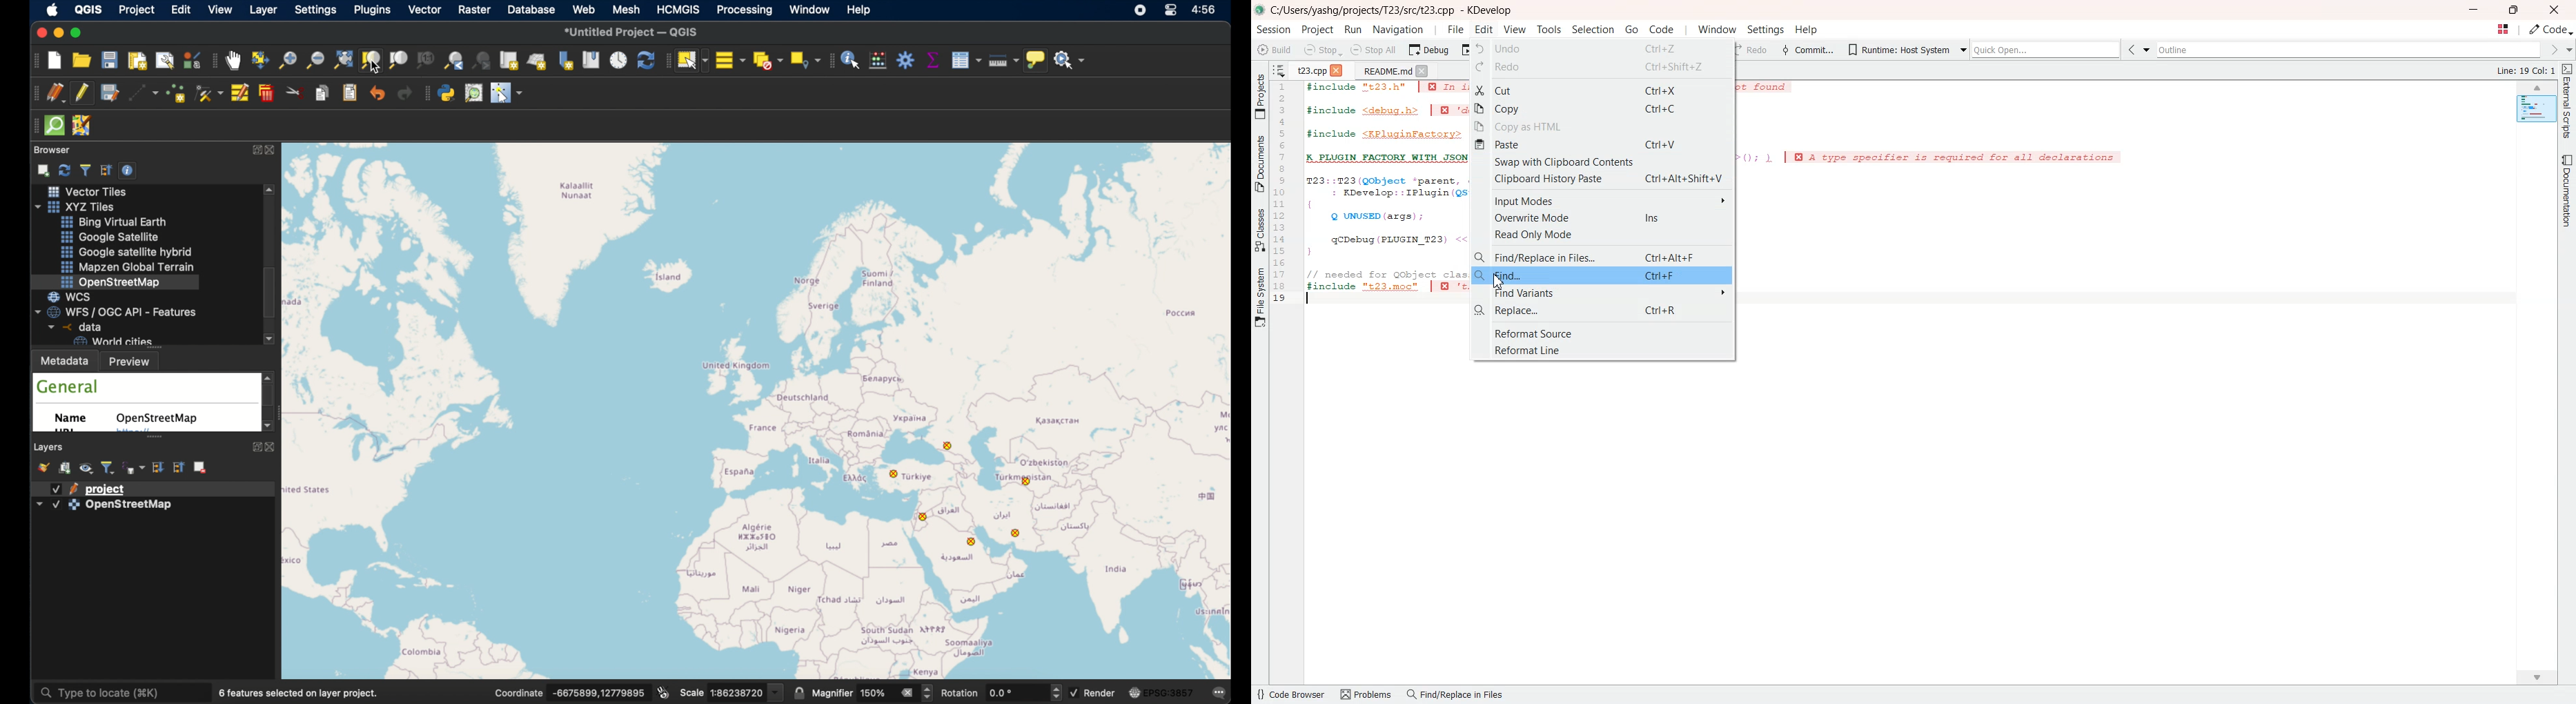  What do you see at coordinates (109, 467) in the screenshot?
I see `filter legend` at bounding box center [109, 467].